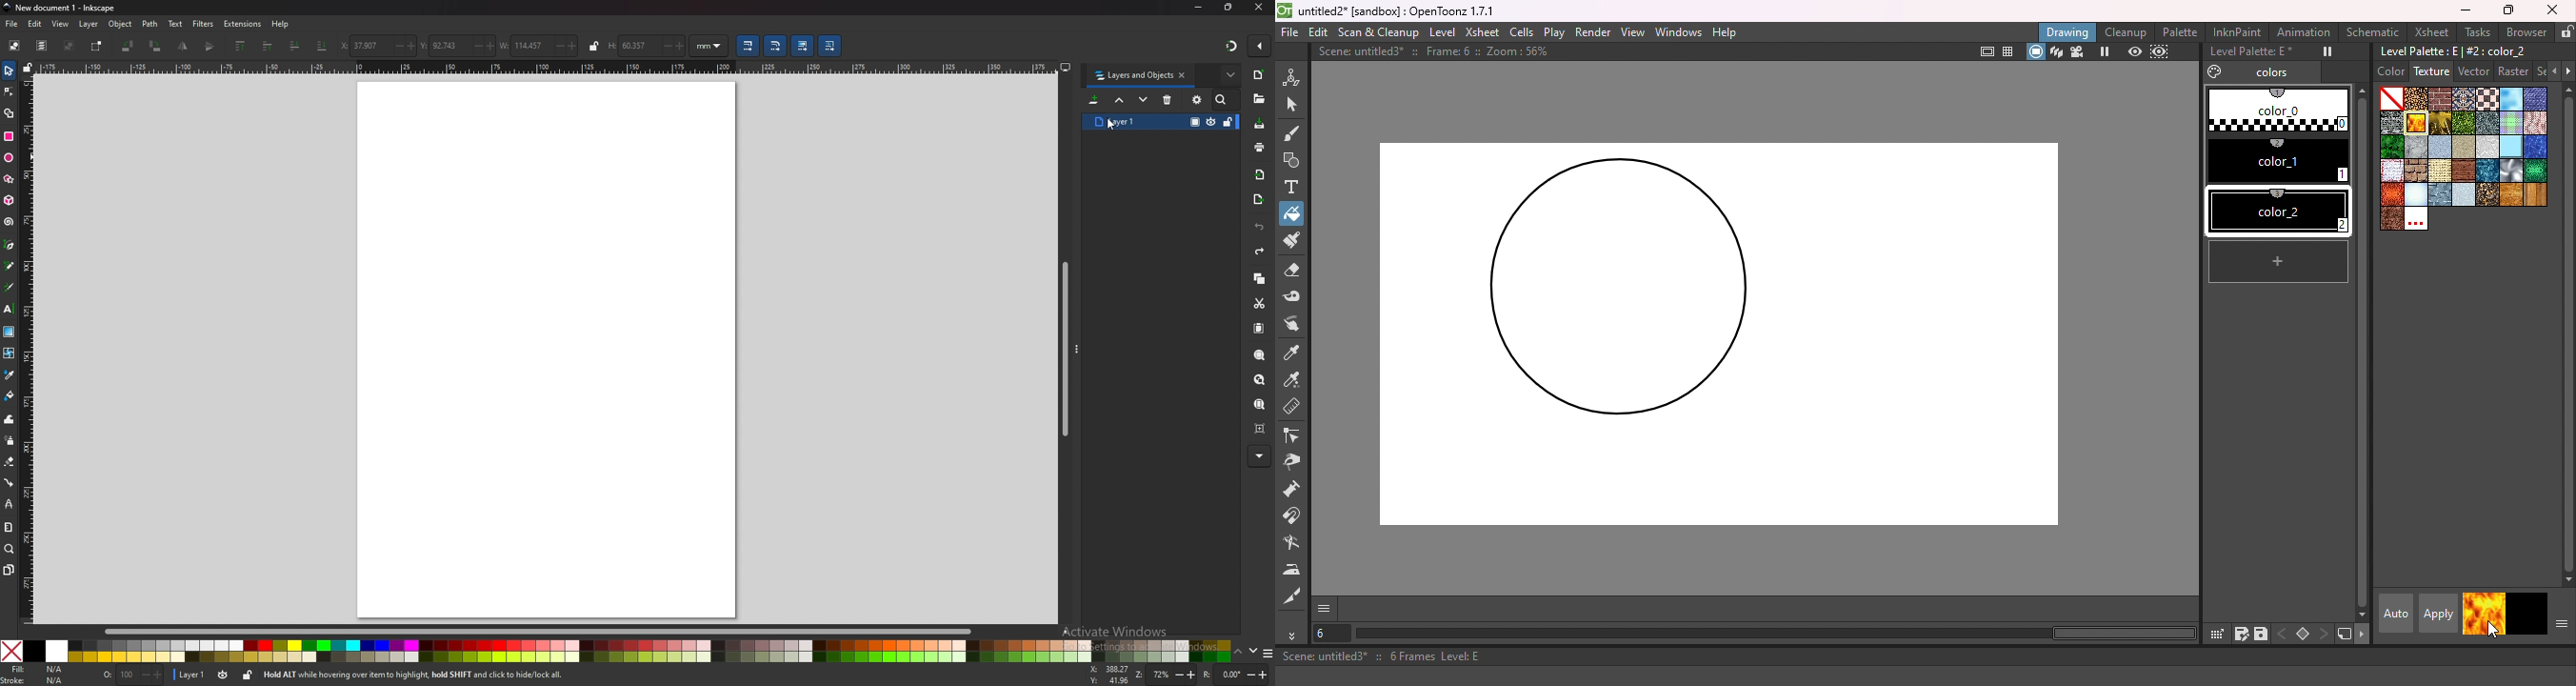 The image size is (2576, 700). Describe the element at coordinates (1195, 121) in the screenshot. I see `opacity` at that location.